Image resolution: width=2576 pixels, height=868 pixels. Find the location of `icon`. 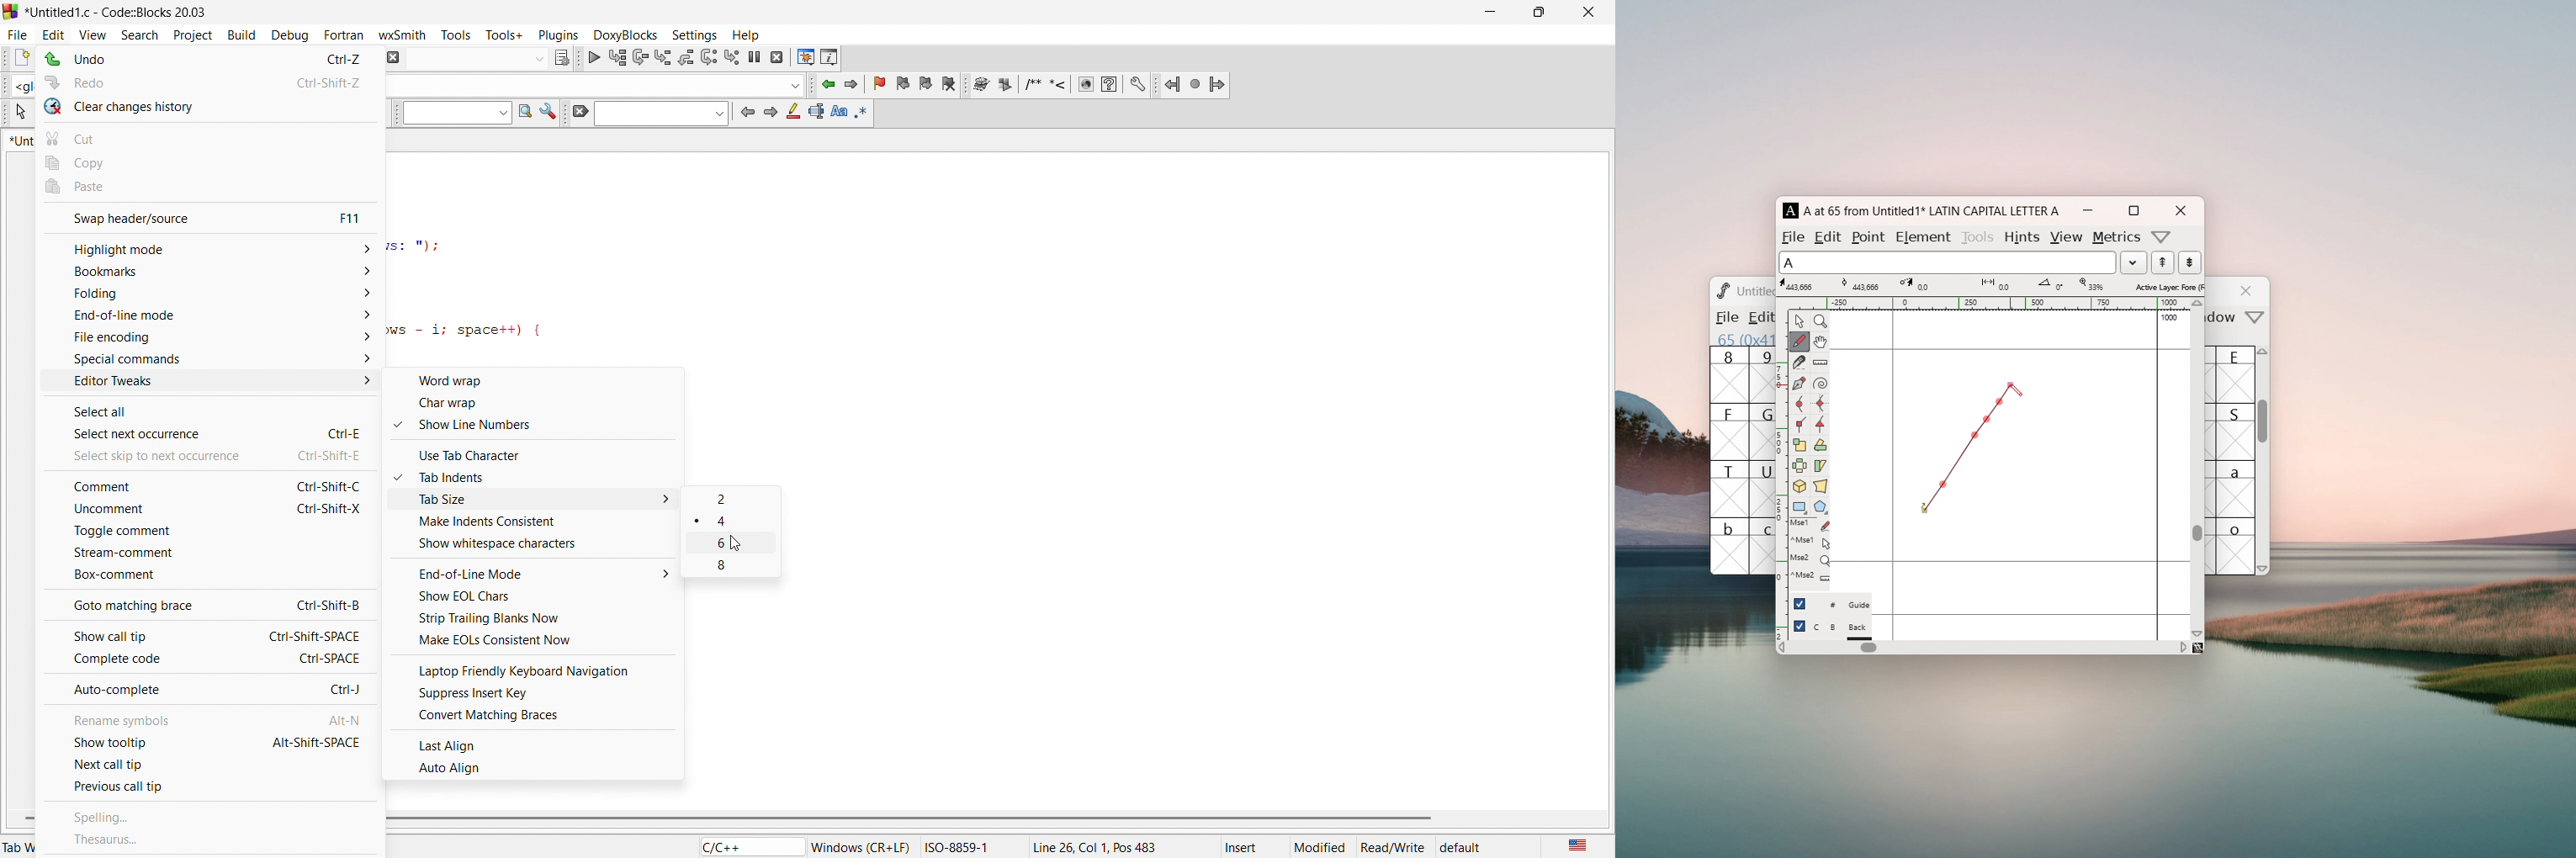

icon is located at coordinates (792, 116).